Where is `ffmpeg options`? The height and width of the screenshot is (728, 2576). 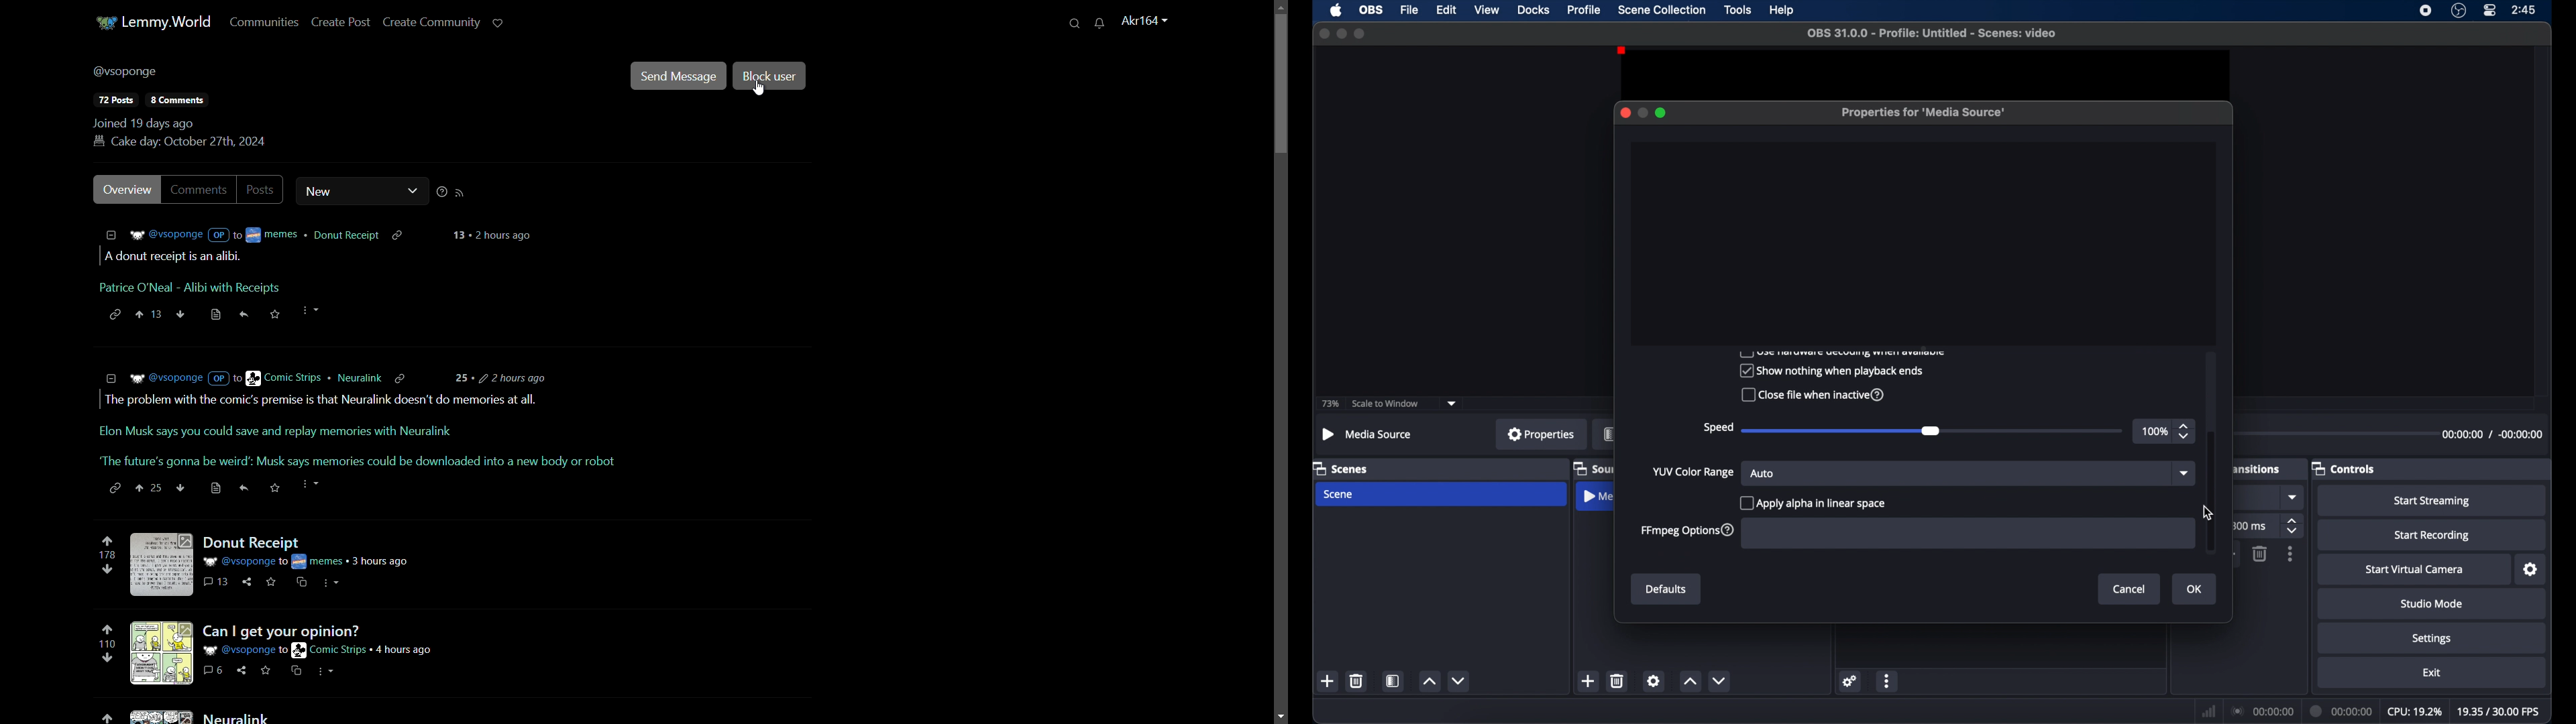 ffmpeg options is located at coordinates (1687, 531).